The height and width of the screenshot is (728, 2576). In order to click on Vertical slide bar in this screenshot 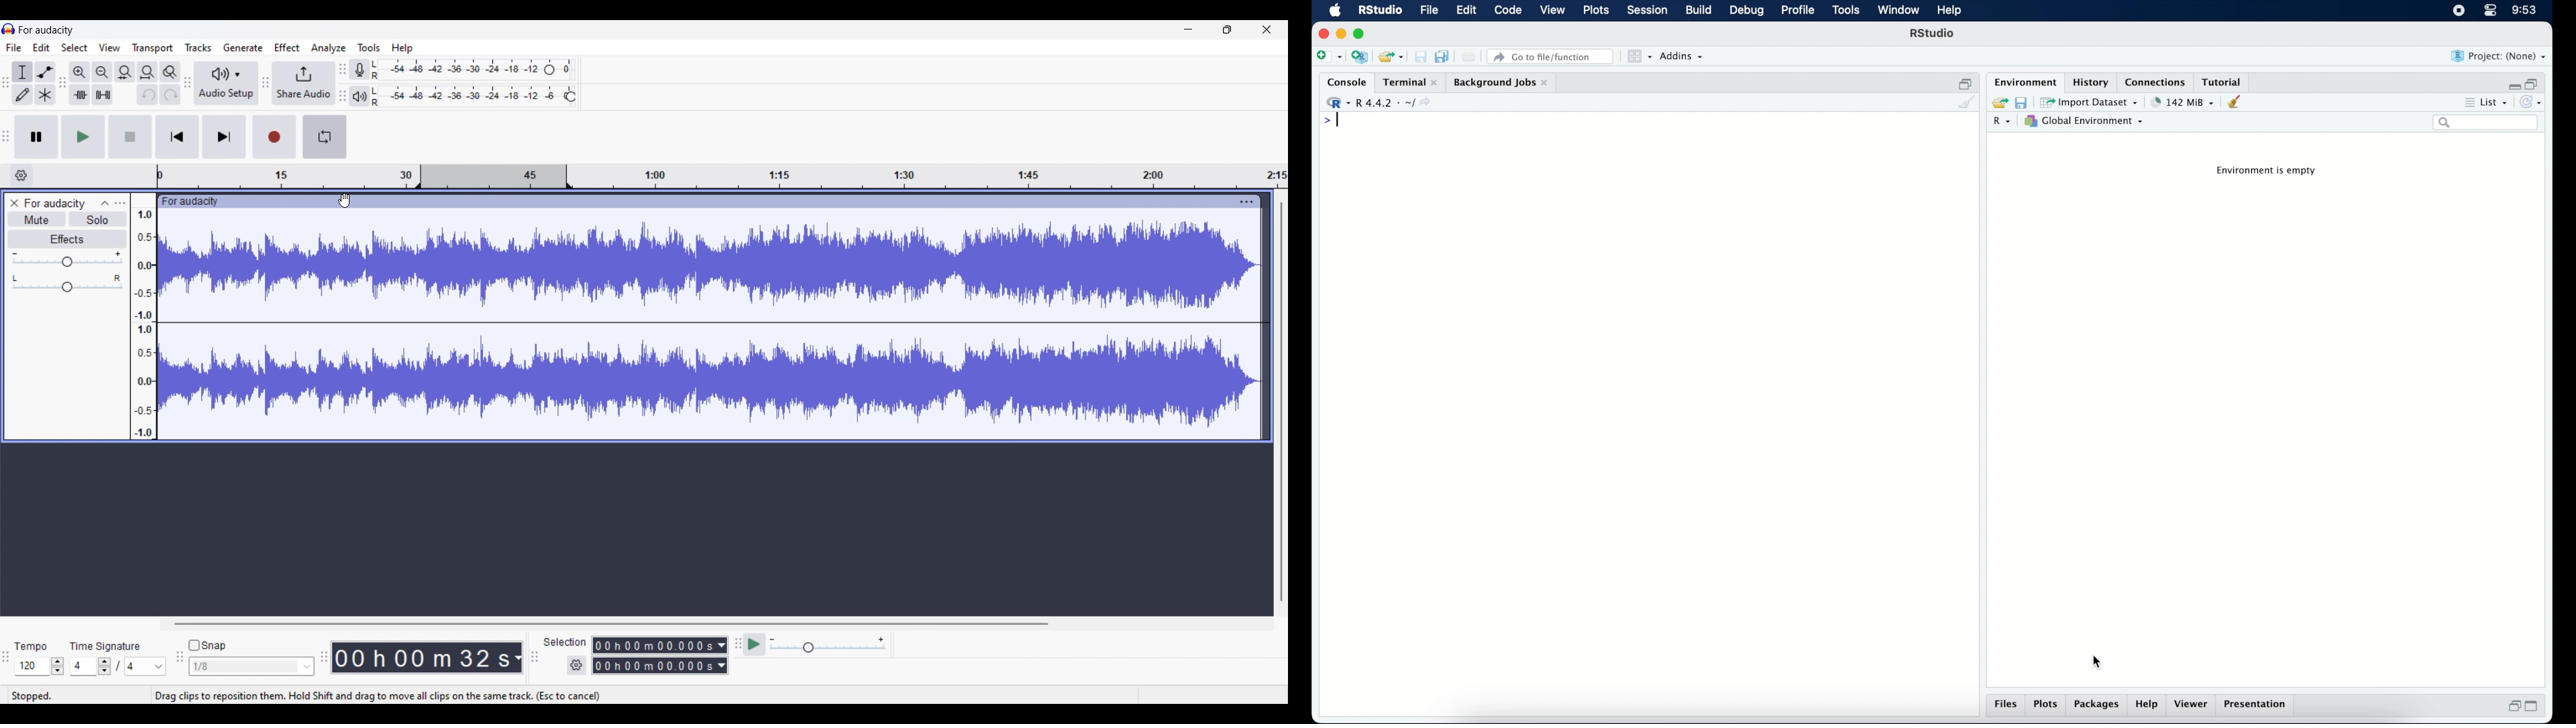, I will do `click(1281, 400)`.